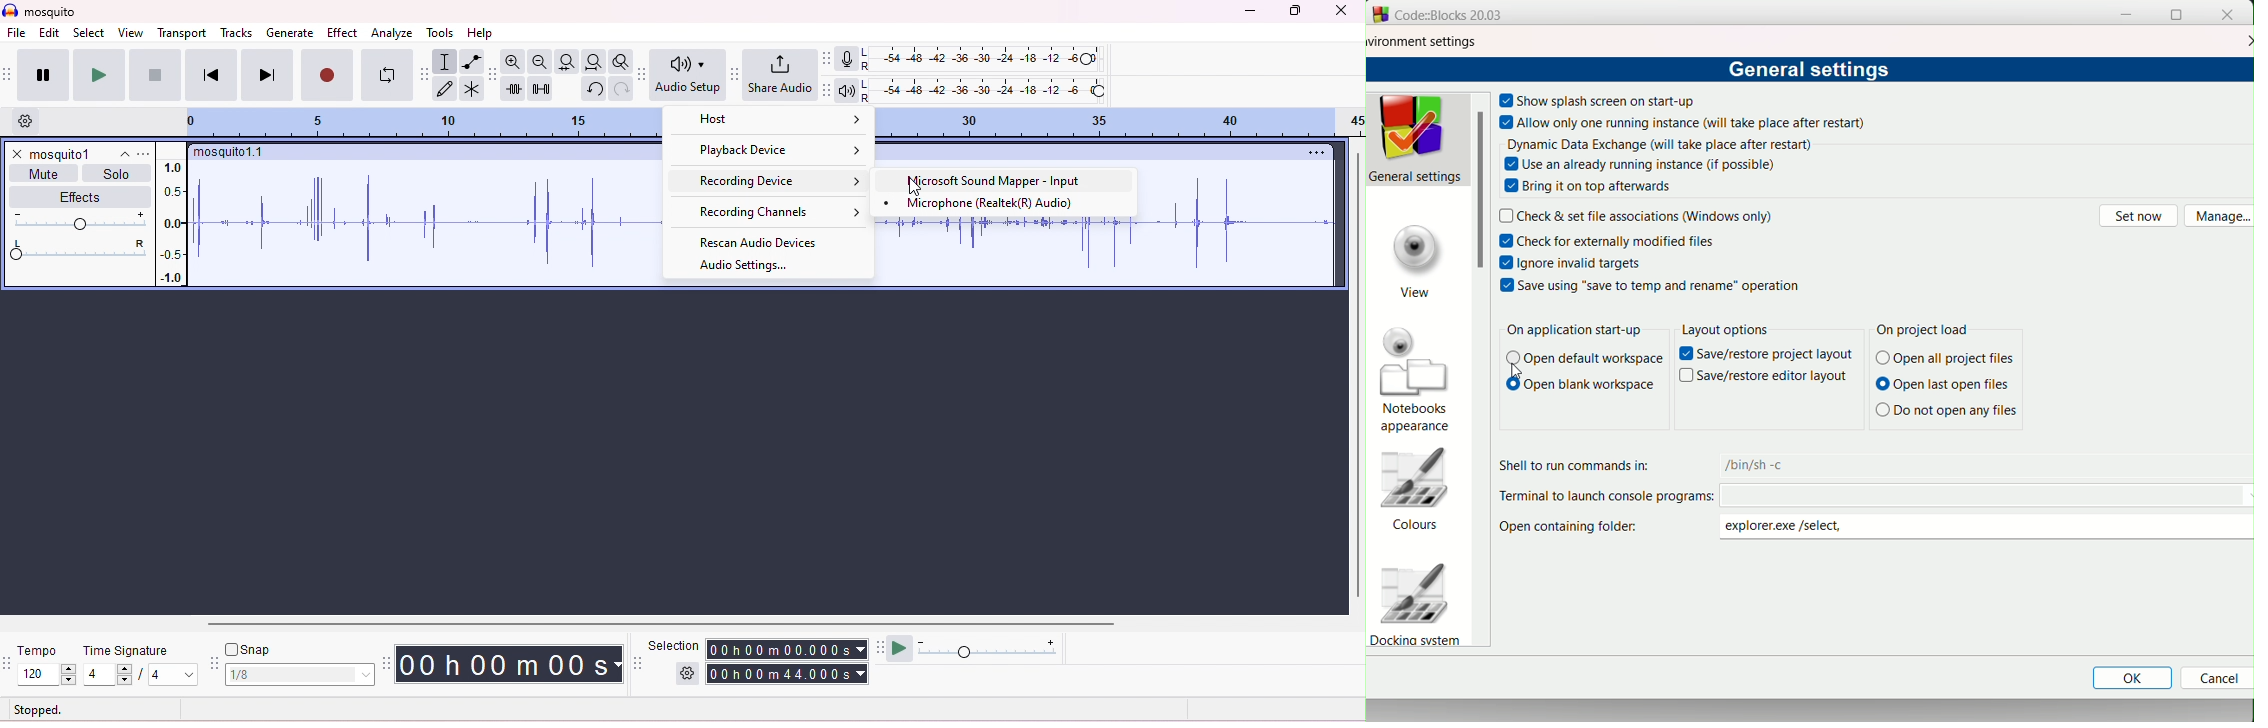 Image resolution: width=2268 pixels, height=728 pixels. Describe the element at coordinates (1357, 373) in the screenshot. I see `vertical scroll bar` at that location.